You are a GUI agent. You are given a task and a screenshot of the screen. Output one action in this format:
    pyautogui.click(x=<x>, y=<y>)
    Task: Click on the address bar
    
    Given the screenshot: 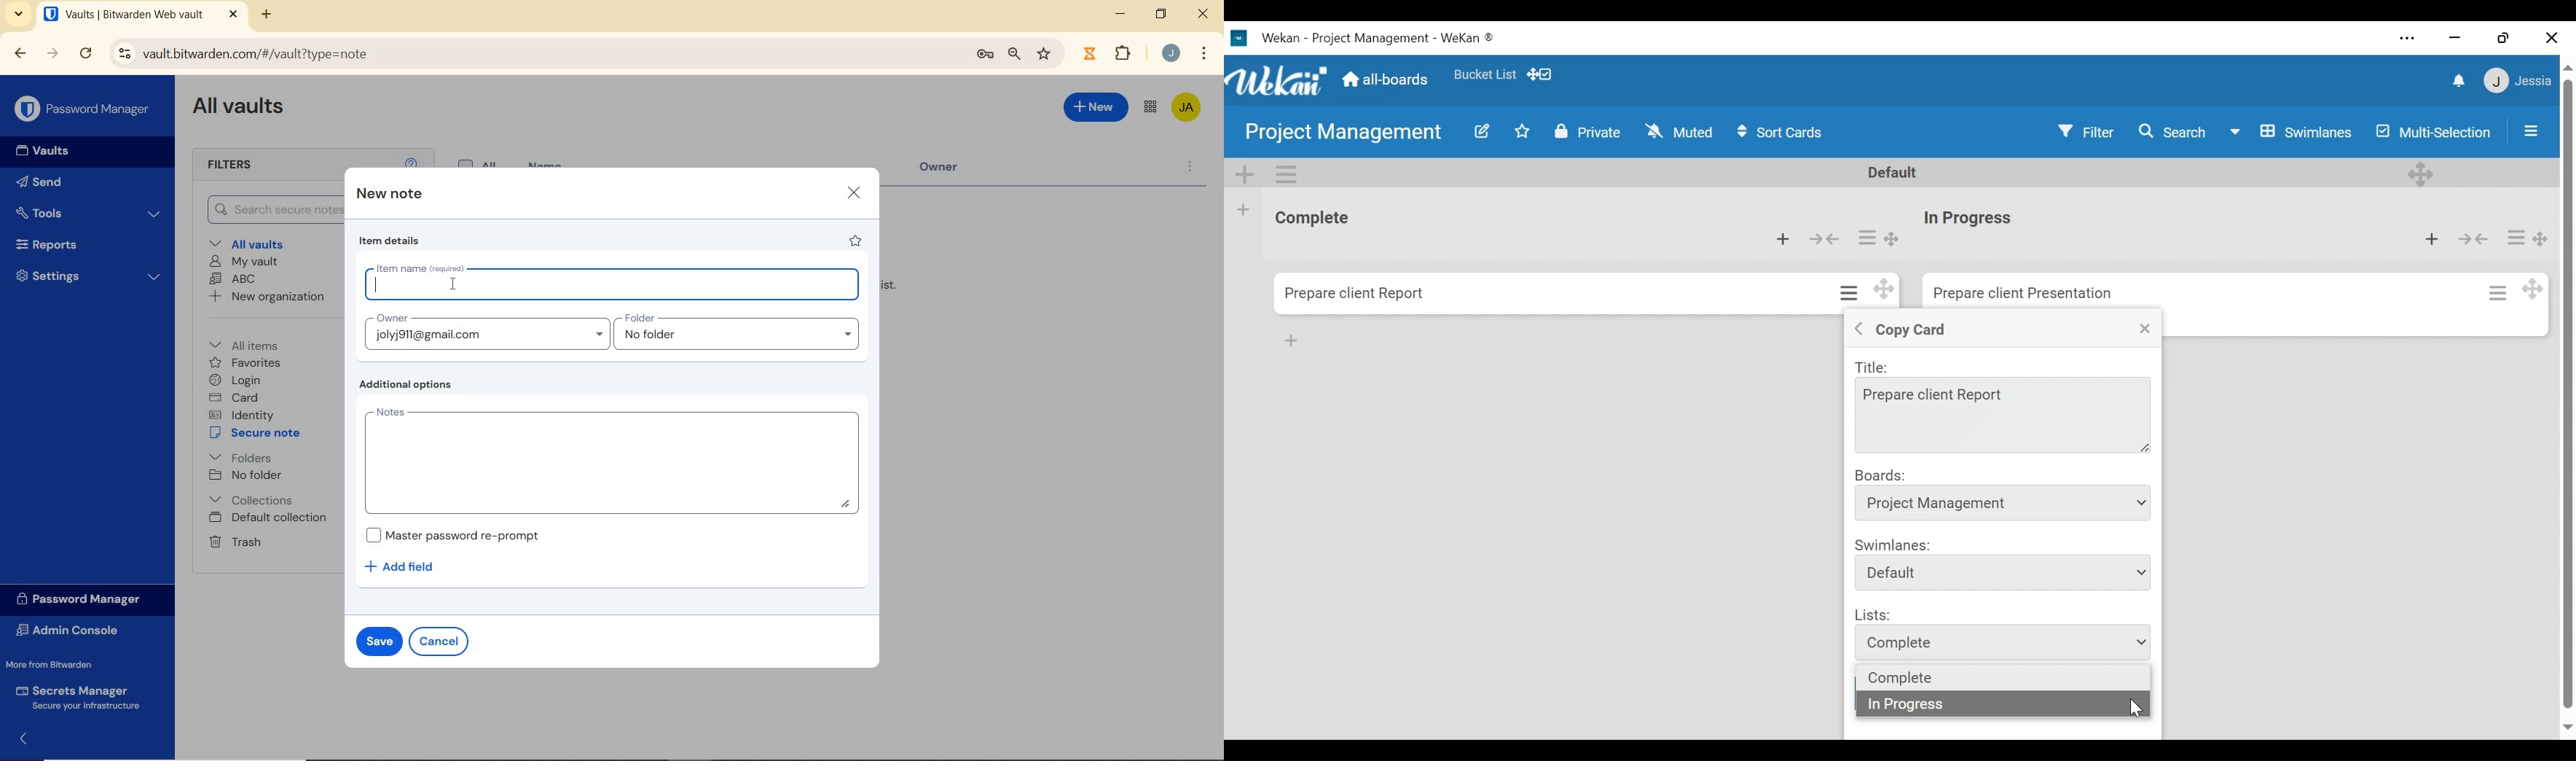 What is the action you would take?
    pyautogui.click(x=532, y=55)
    